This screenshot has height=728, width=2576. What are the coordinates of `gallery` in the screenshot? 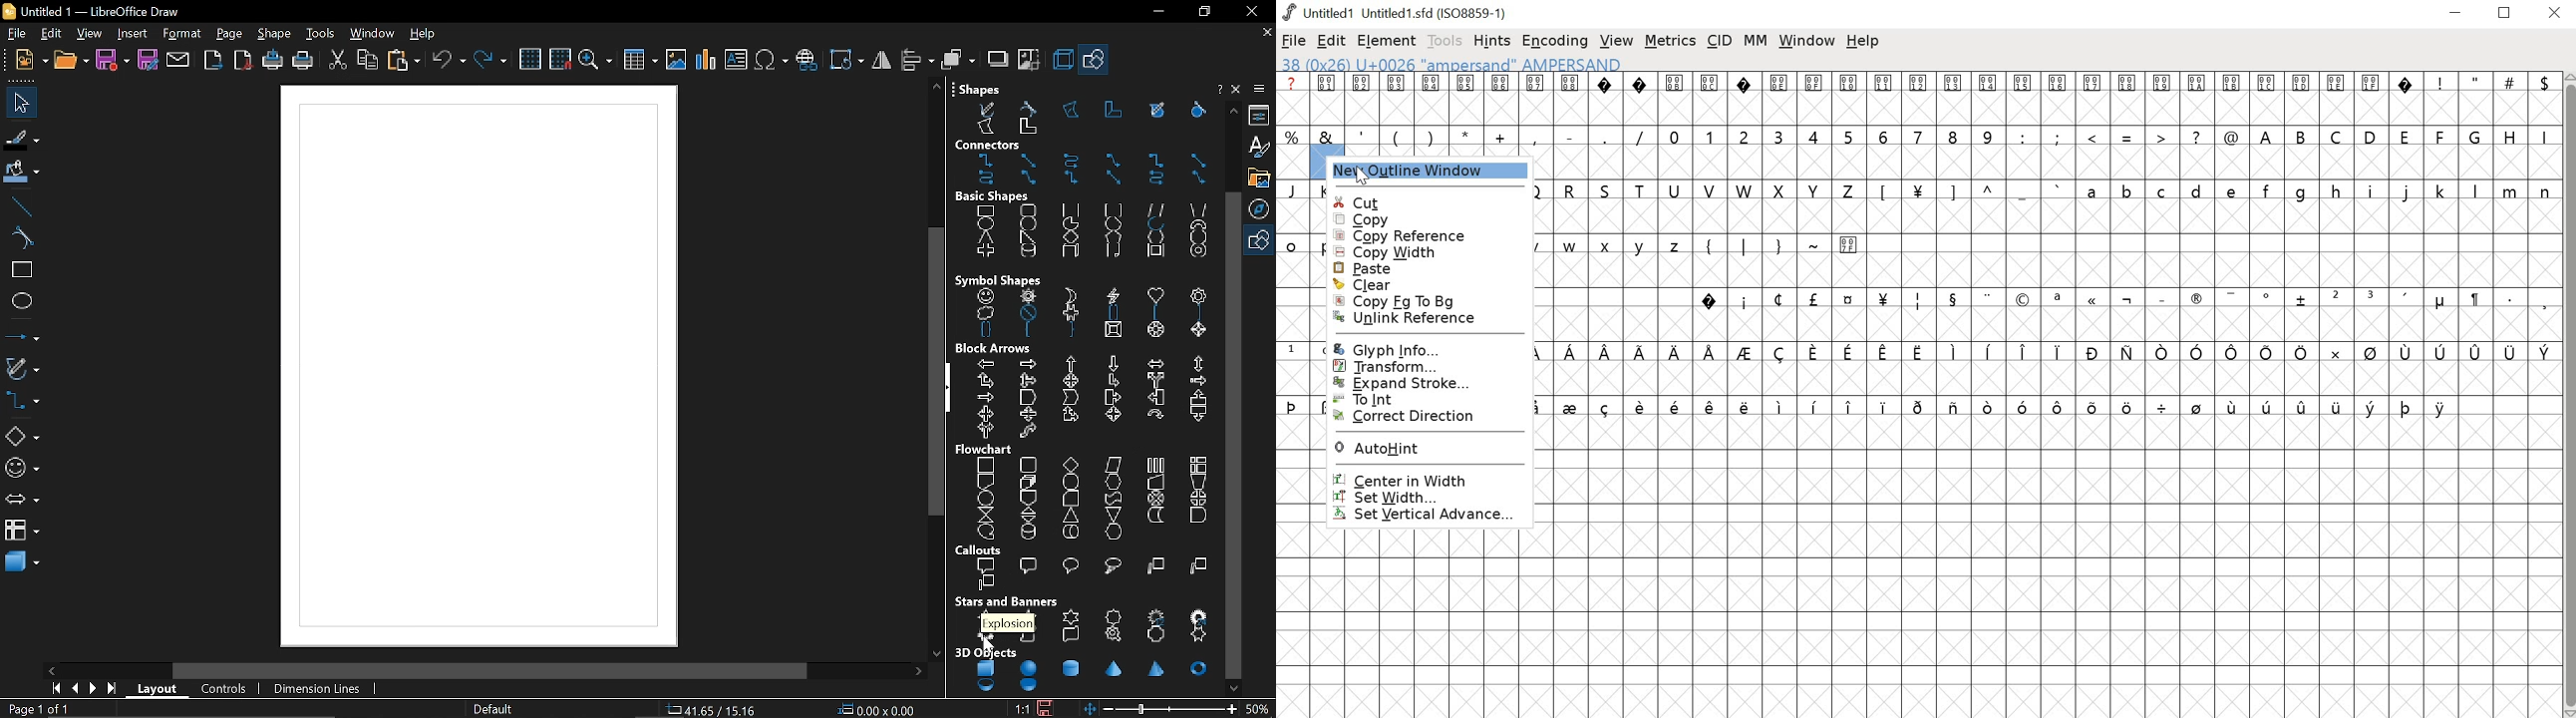 It's located at (1259, 178).